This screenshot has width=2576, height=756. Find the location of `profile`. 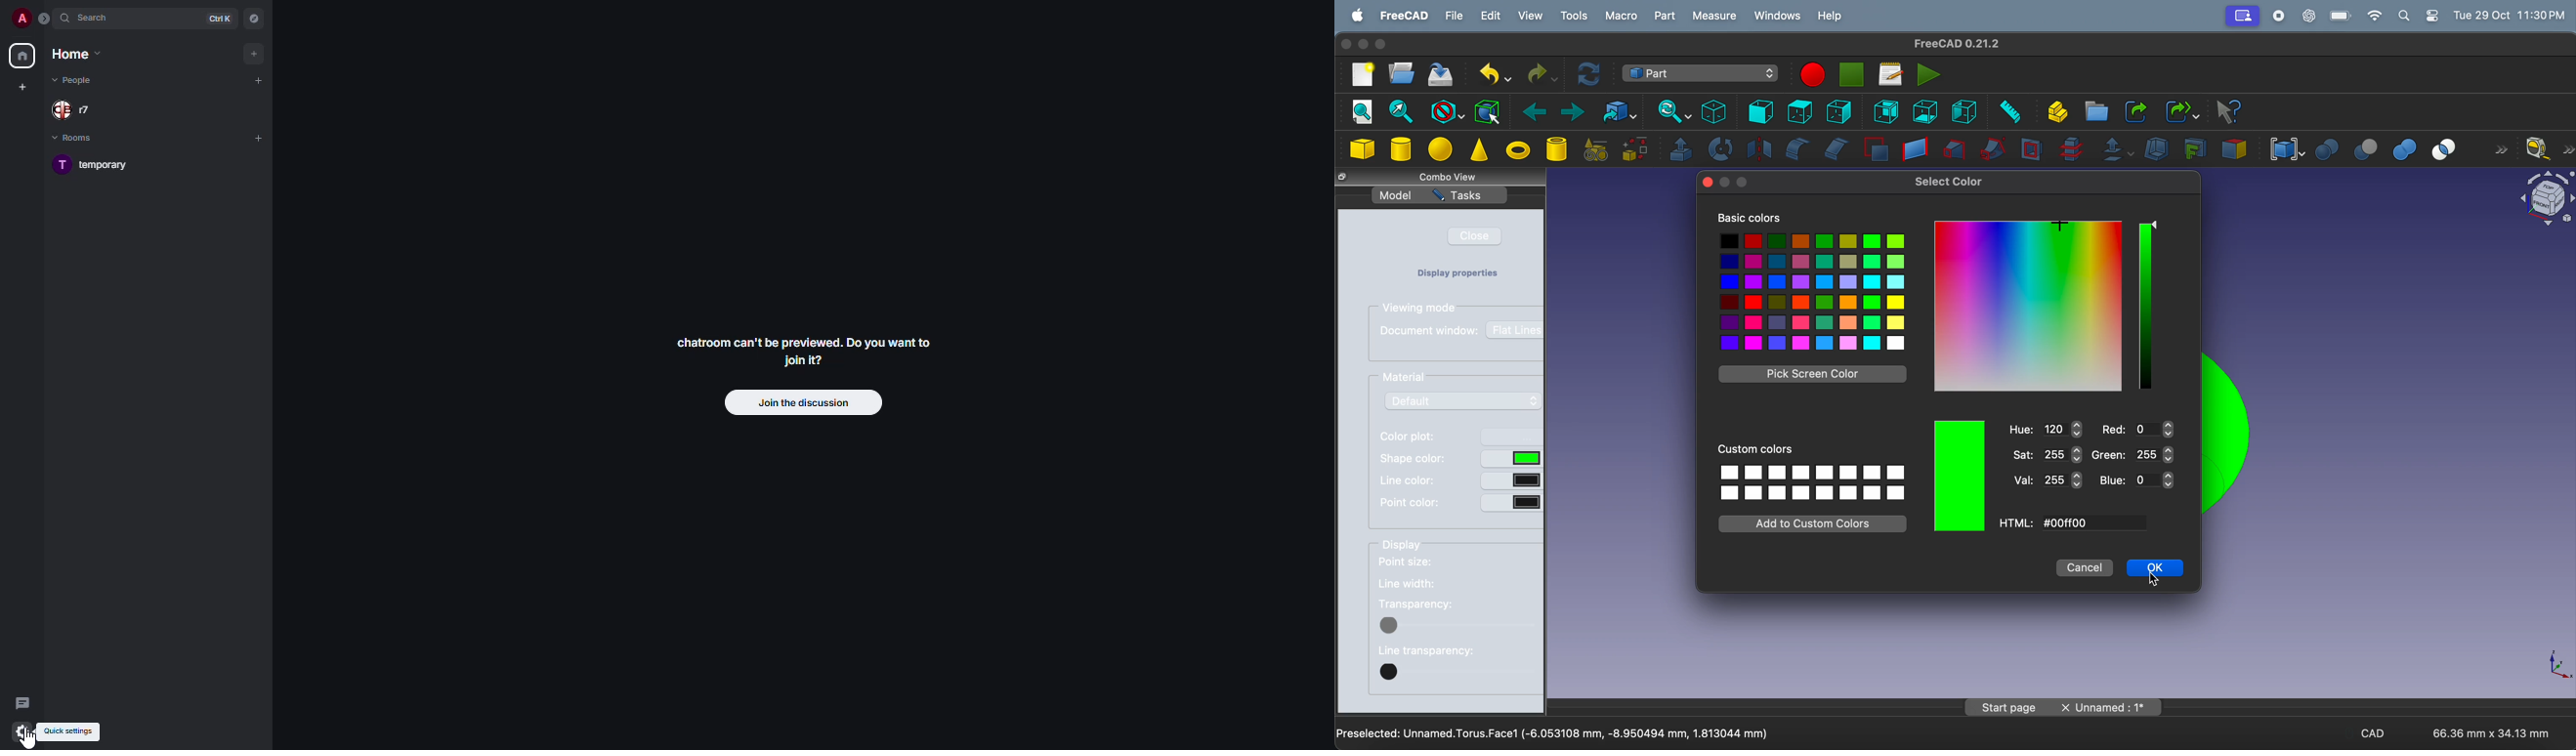

profile is located at coordinates (21, 18).